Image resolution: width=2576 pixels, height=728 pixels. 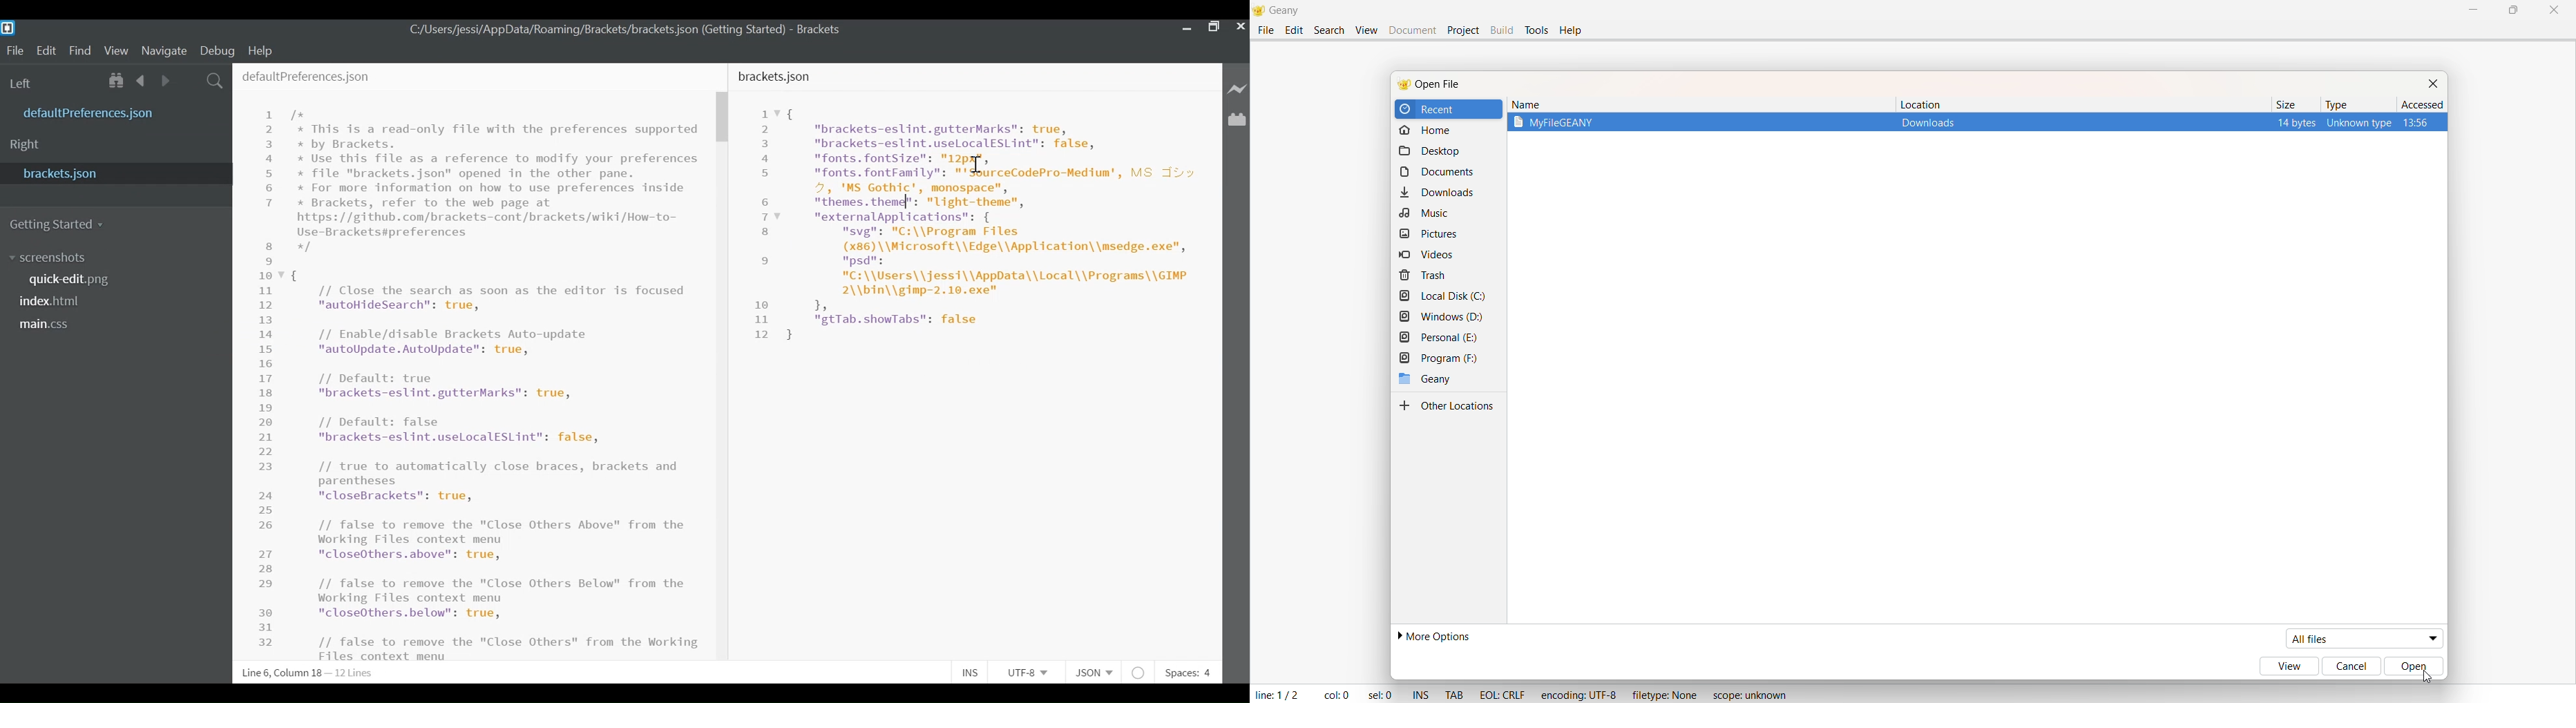 I want to click on C:/Users/jessi/AppData/Roaming/Brackets/brackets. json (Getting Started) - Brackets, so click(x=626, y=28).